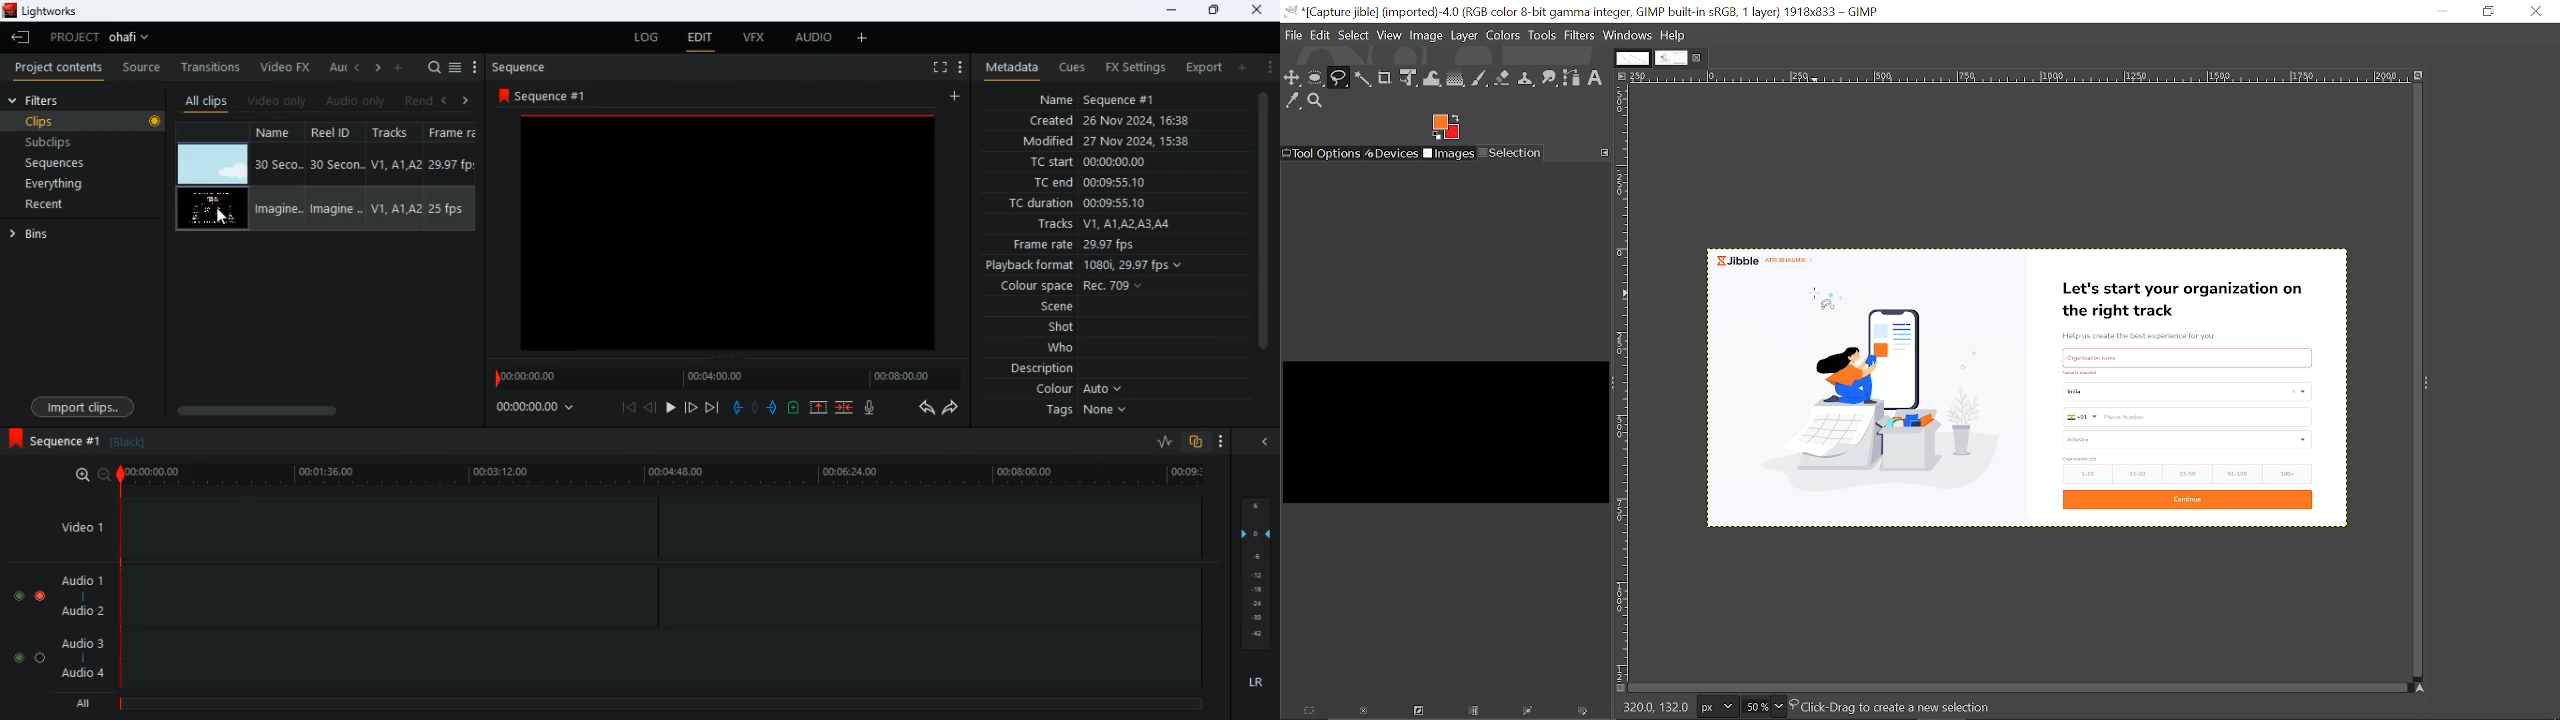 This screenshot has width=2576, height=728. I want to click on time, so click(662, 475).